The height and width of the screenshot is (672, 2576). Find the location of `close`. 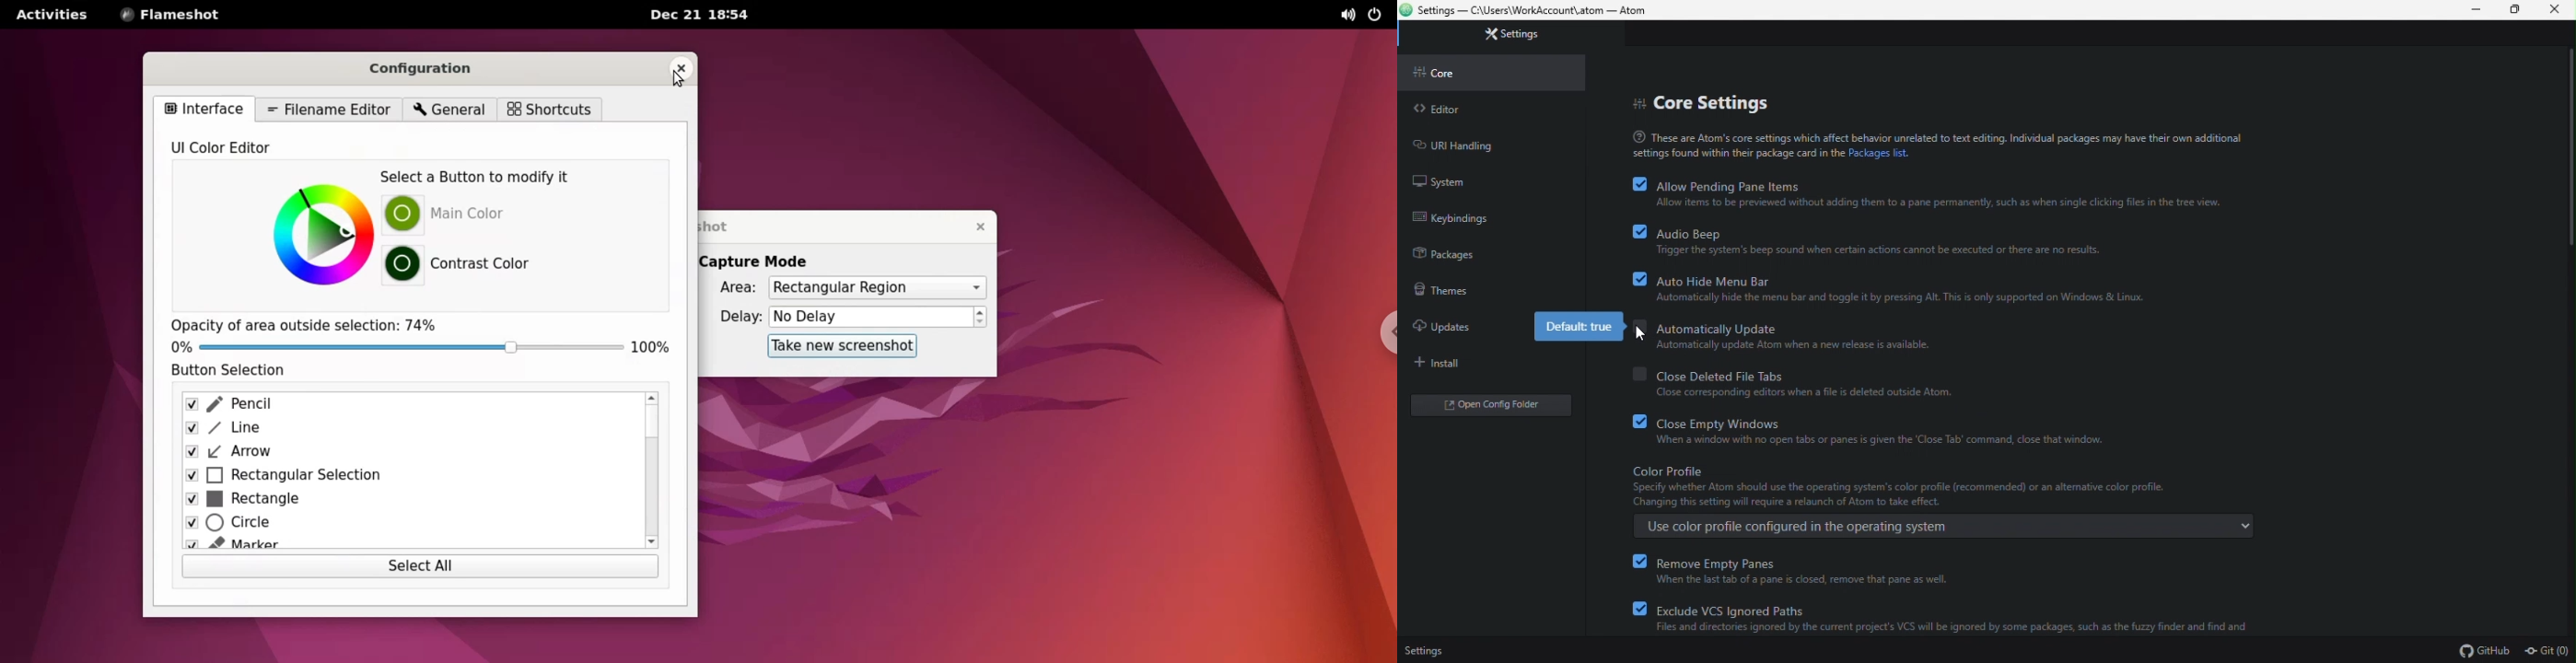

close is located at coordinates (975, 227).